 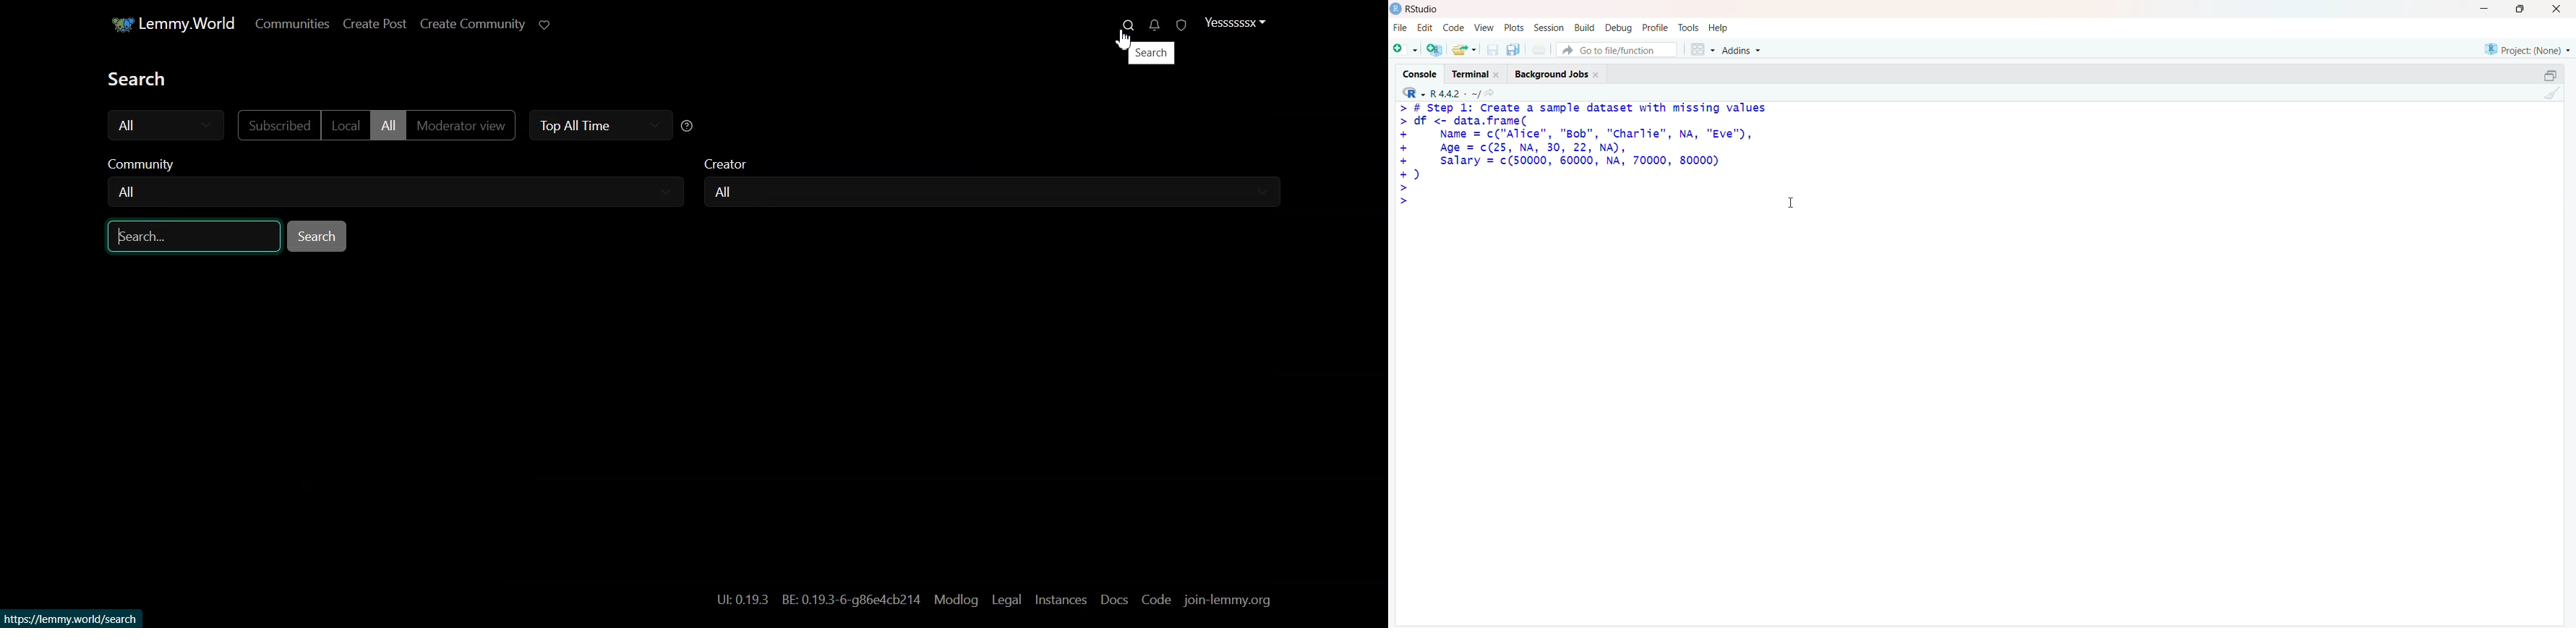 What do you see at coordinates (1702, 50) in the screenshot?
I see `Workspace panes` at bounding box center [1702, 50].